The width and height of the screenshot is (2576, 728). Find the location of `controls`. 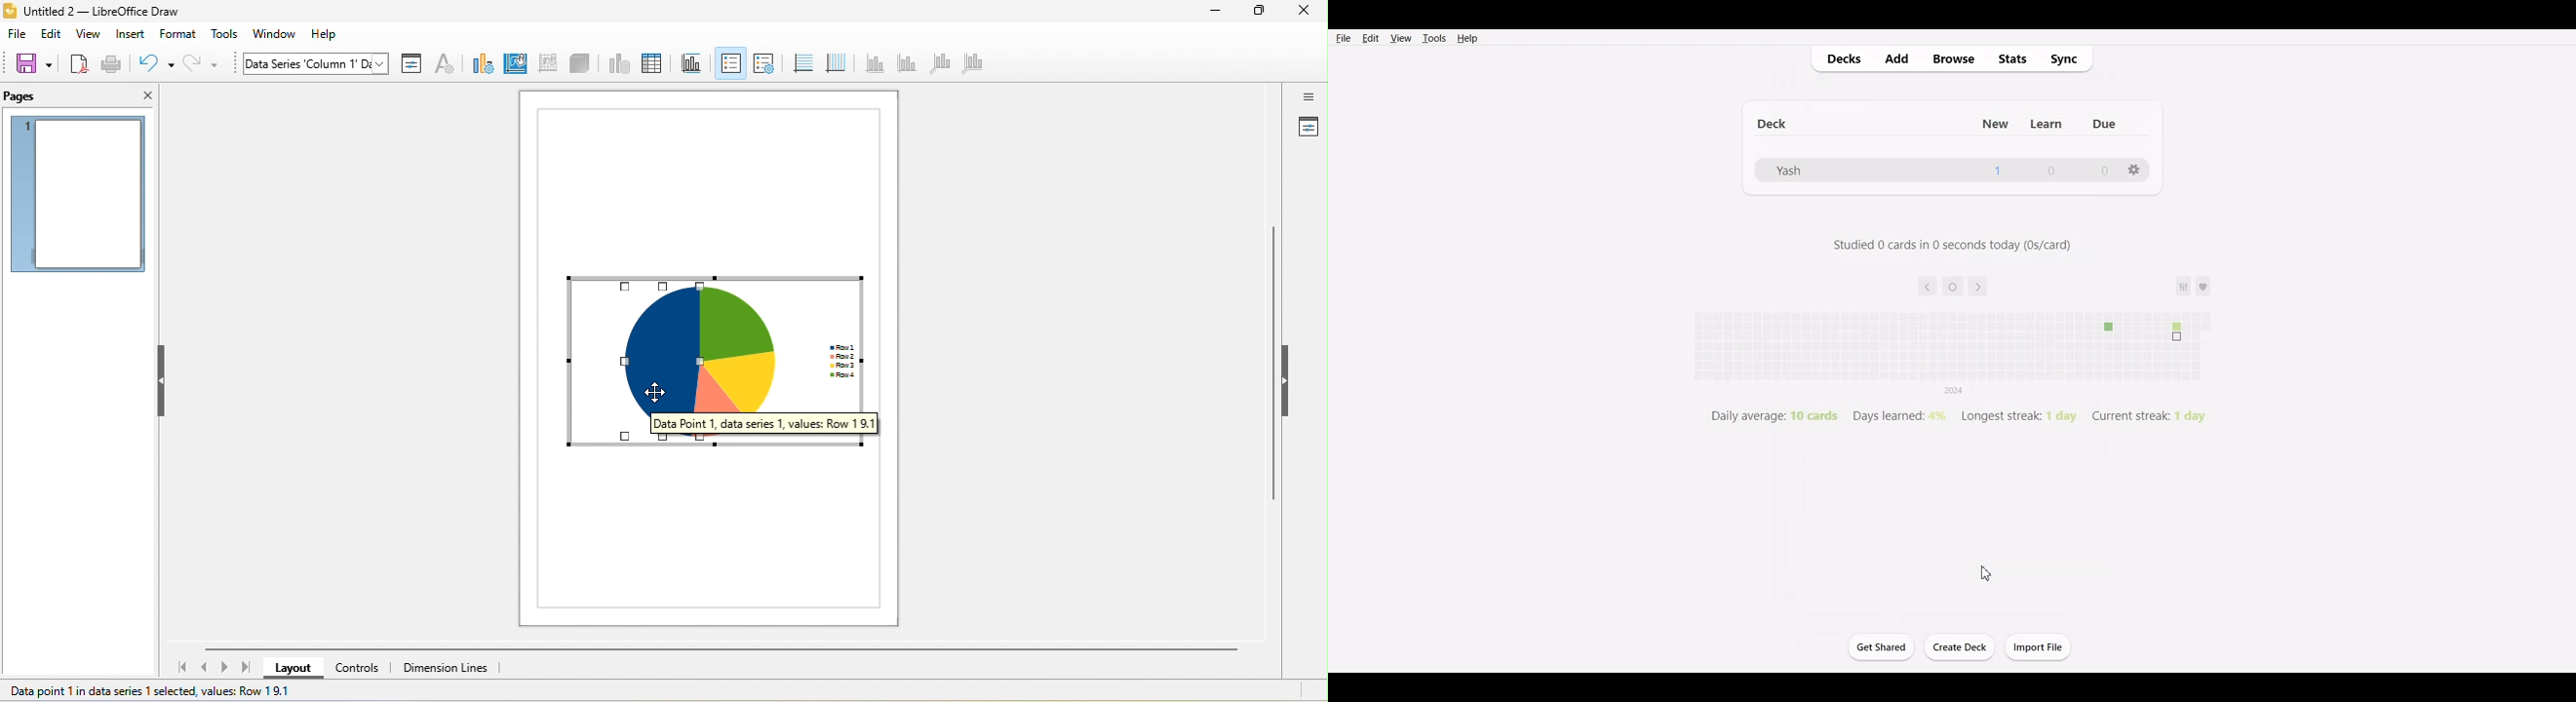

controls is located at coordinates (361, 667).